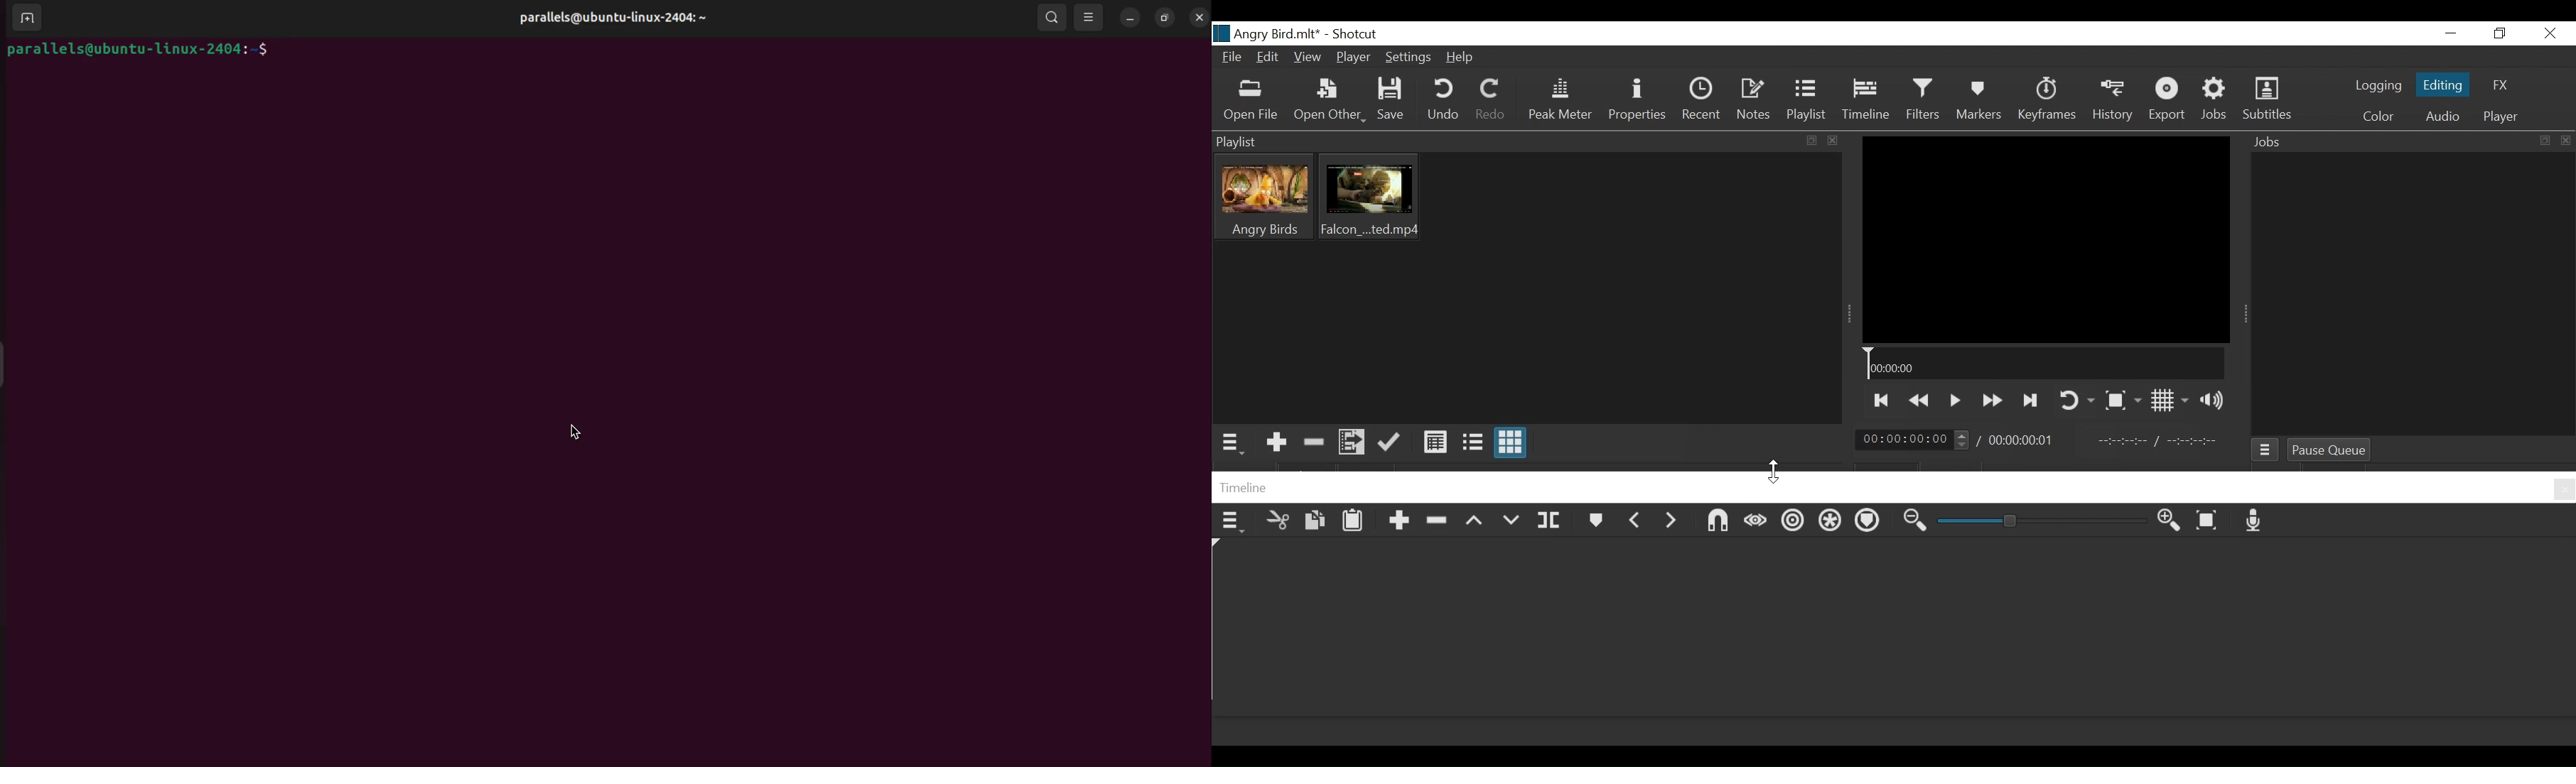 This screenshot has height=784, width=2576. Describe the element at coordinates (1369, 197) in the screenshot. I see `Clip` at that location.